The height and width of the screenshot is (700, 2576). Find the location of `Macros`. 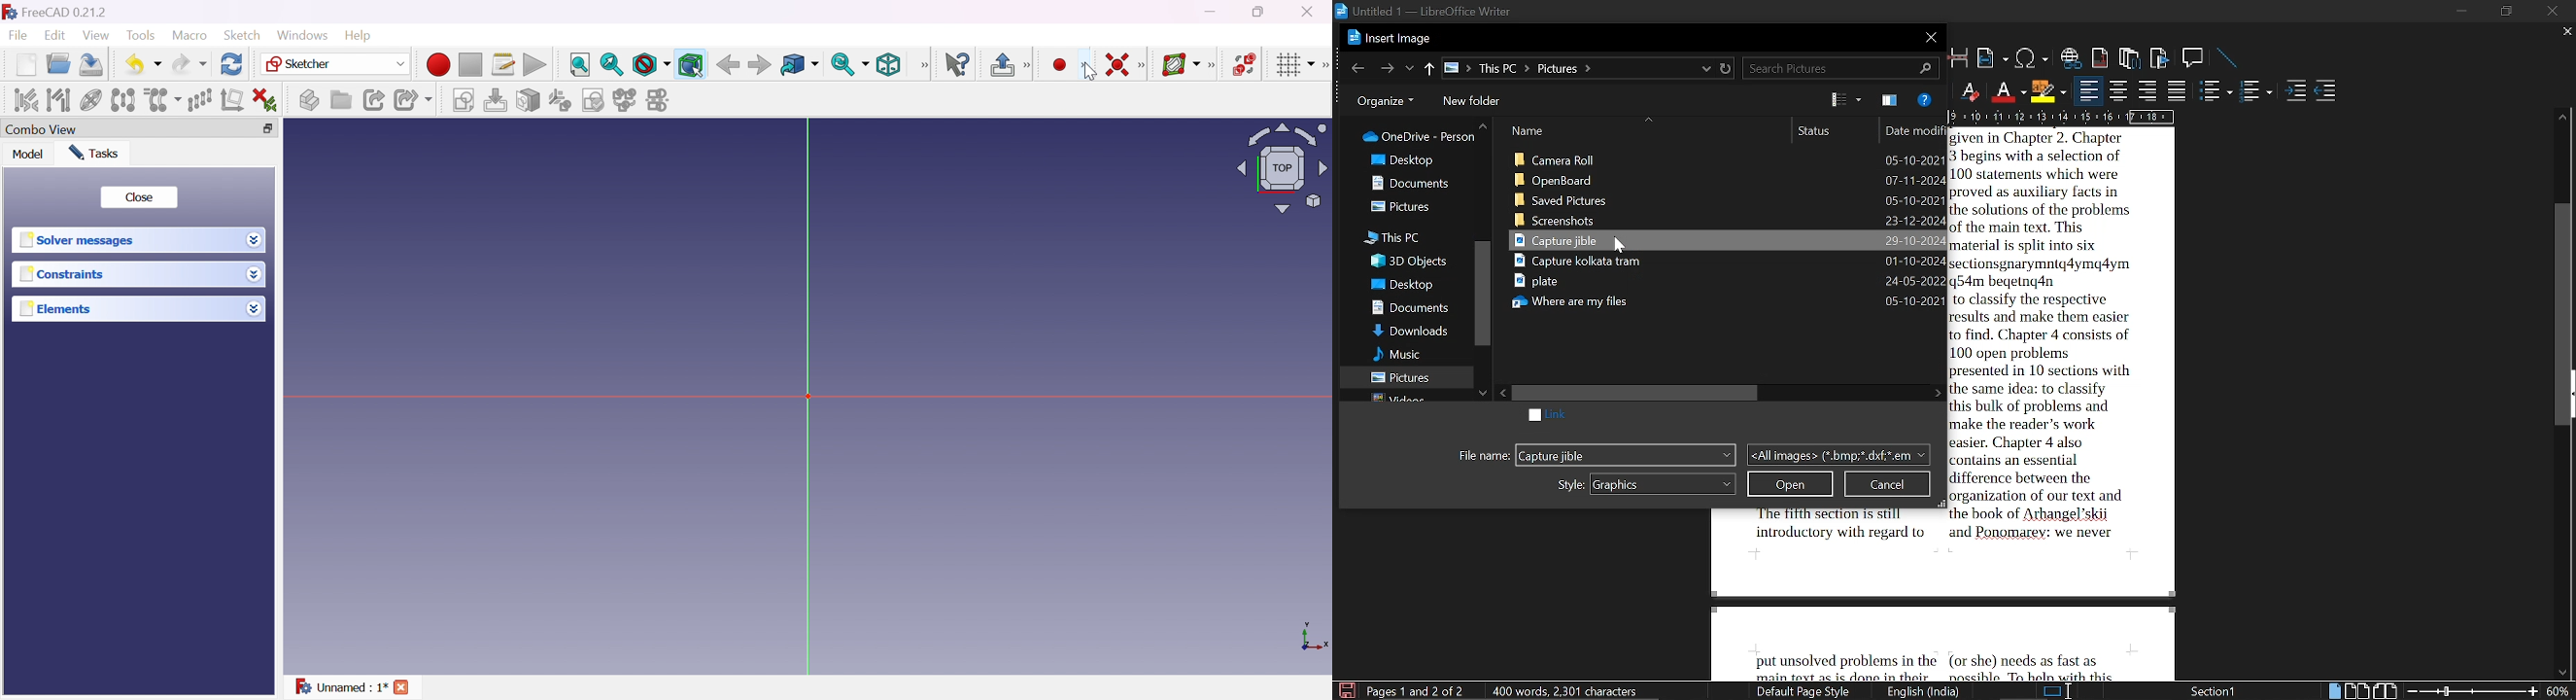

Macros is located at coordinates (504, 63).